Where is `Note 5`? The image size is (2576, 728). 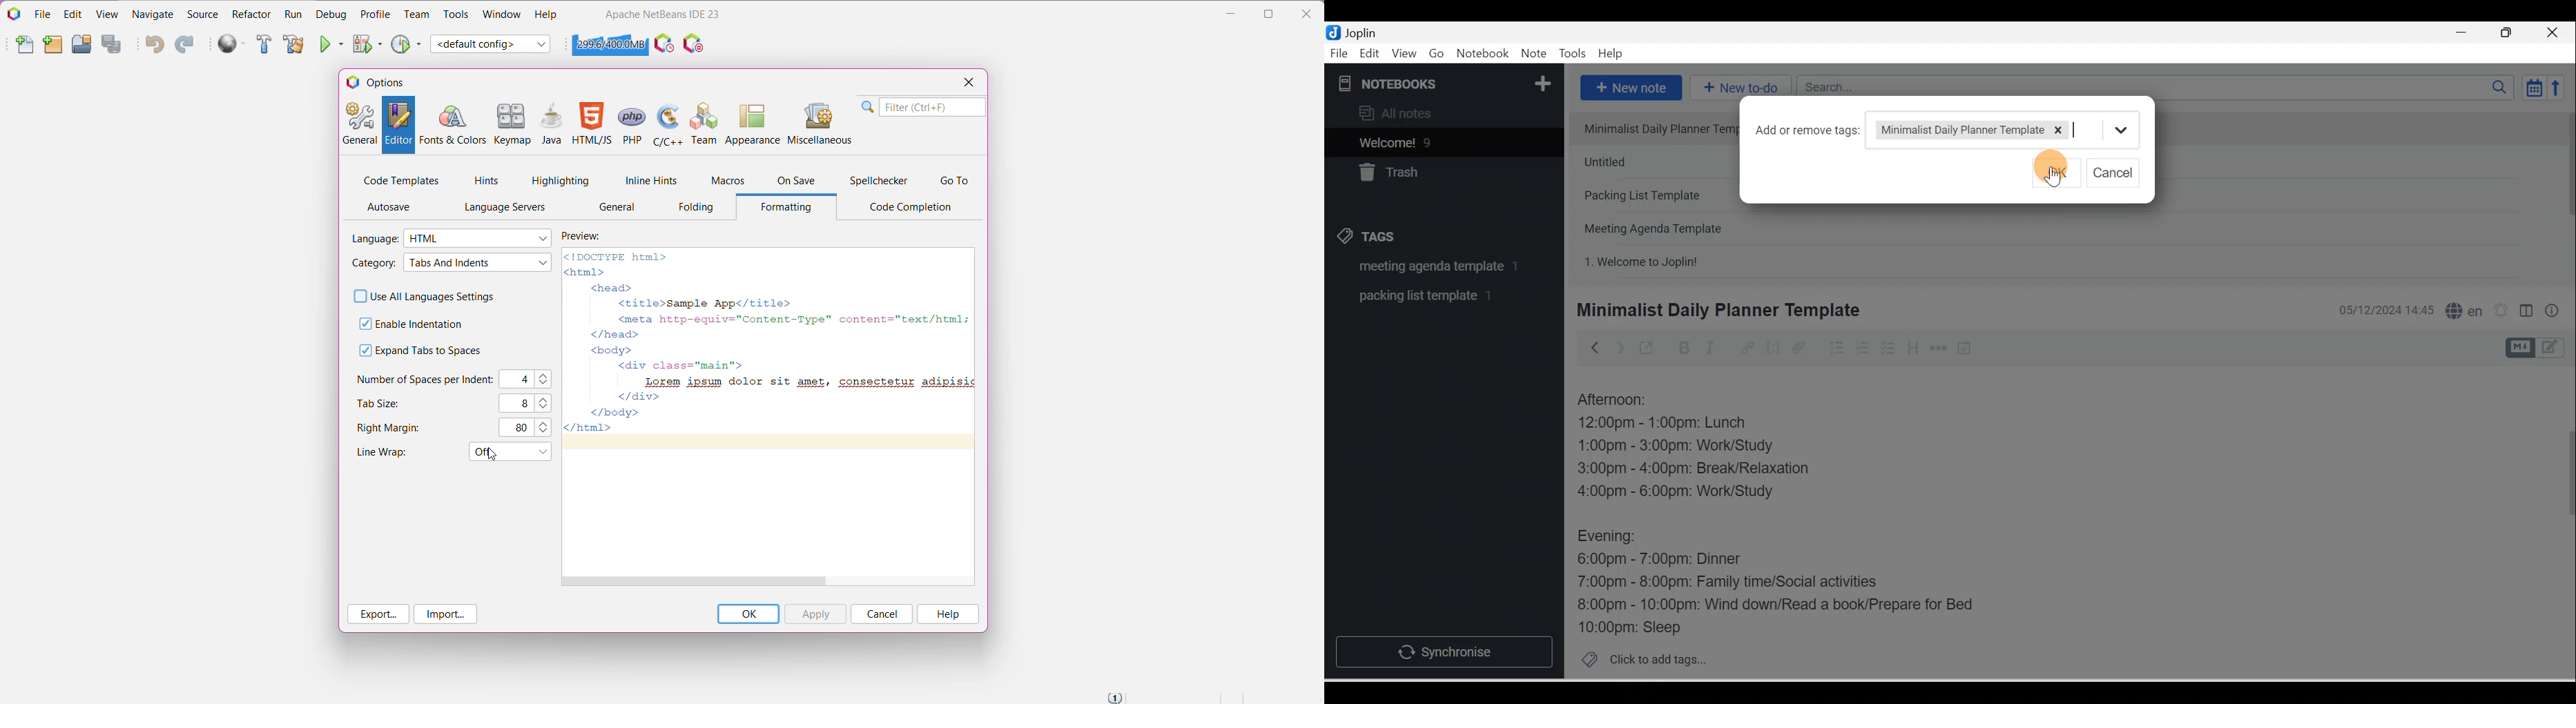 Note 5 is located at coordinates (1689, 260).